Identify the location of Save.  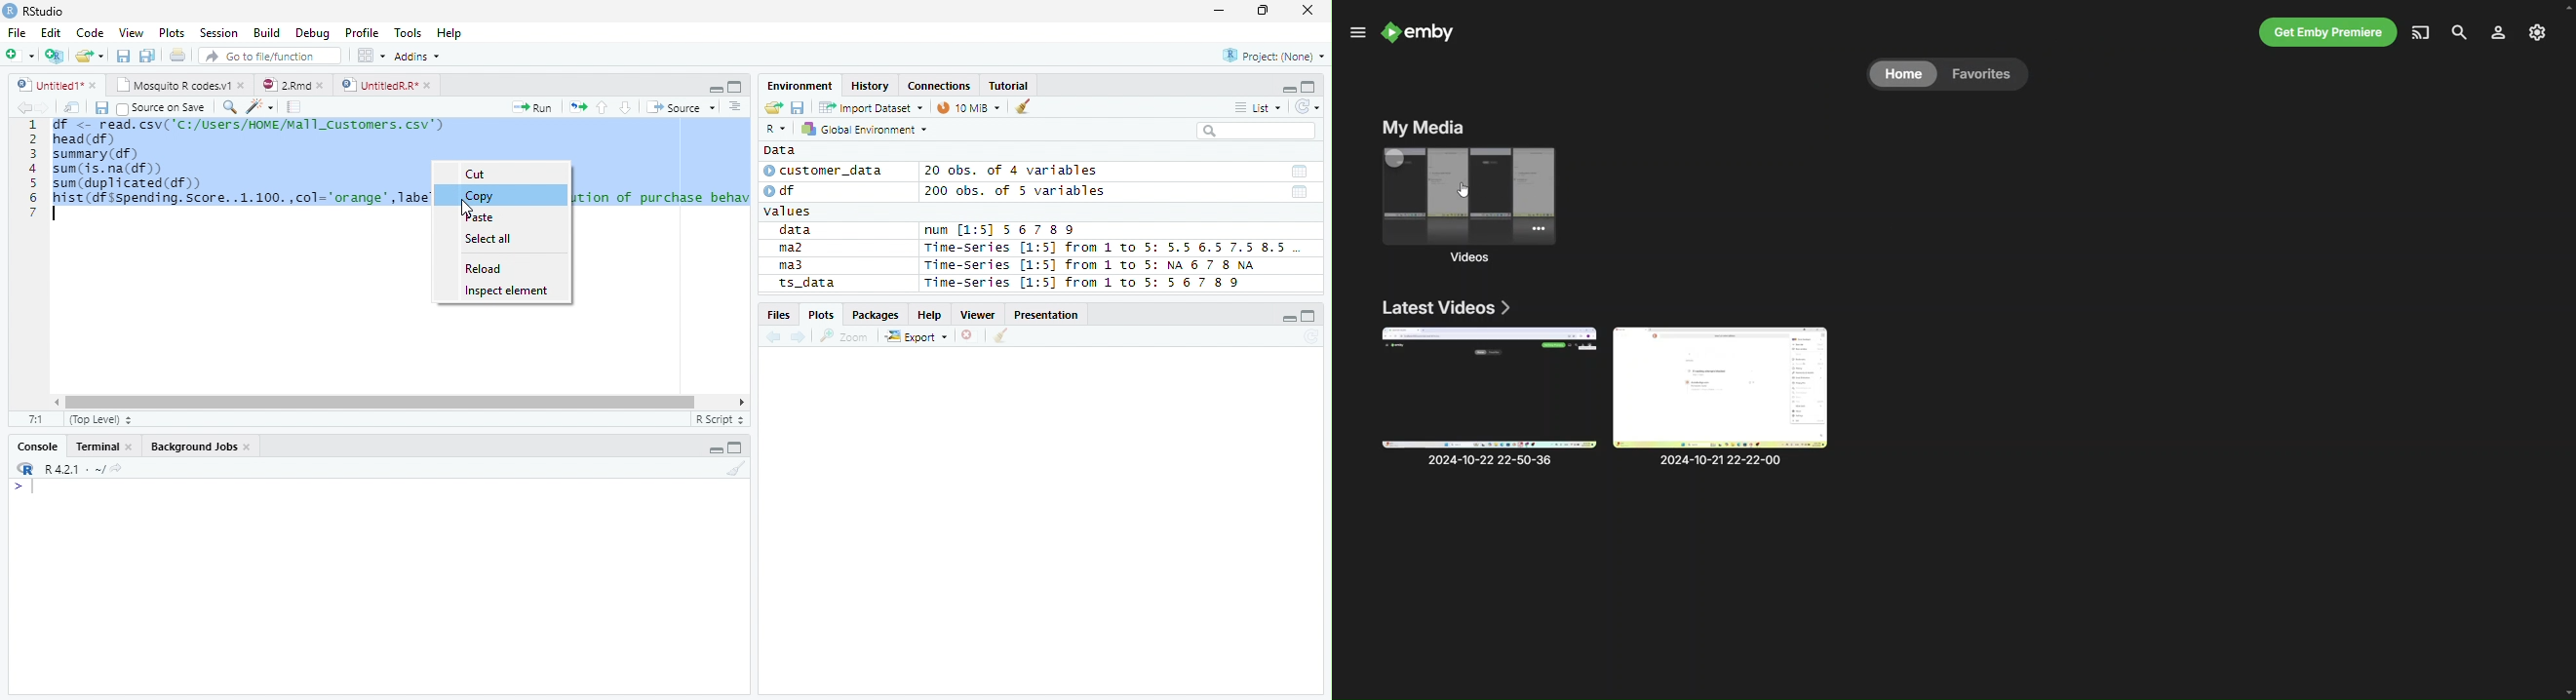
(123, 55).